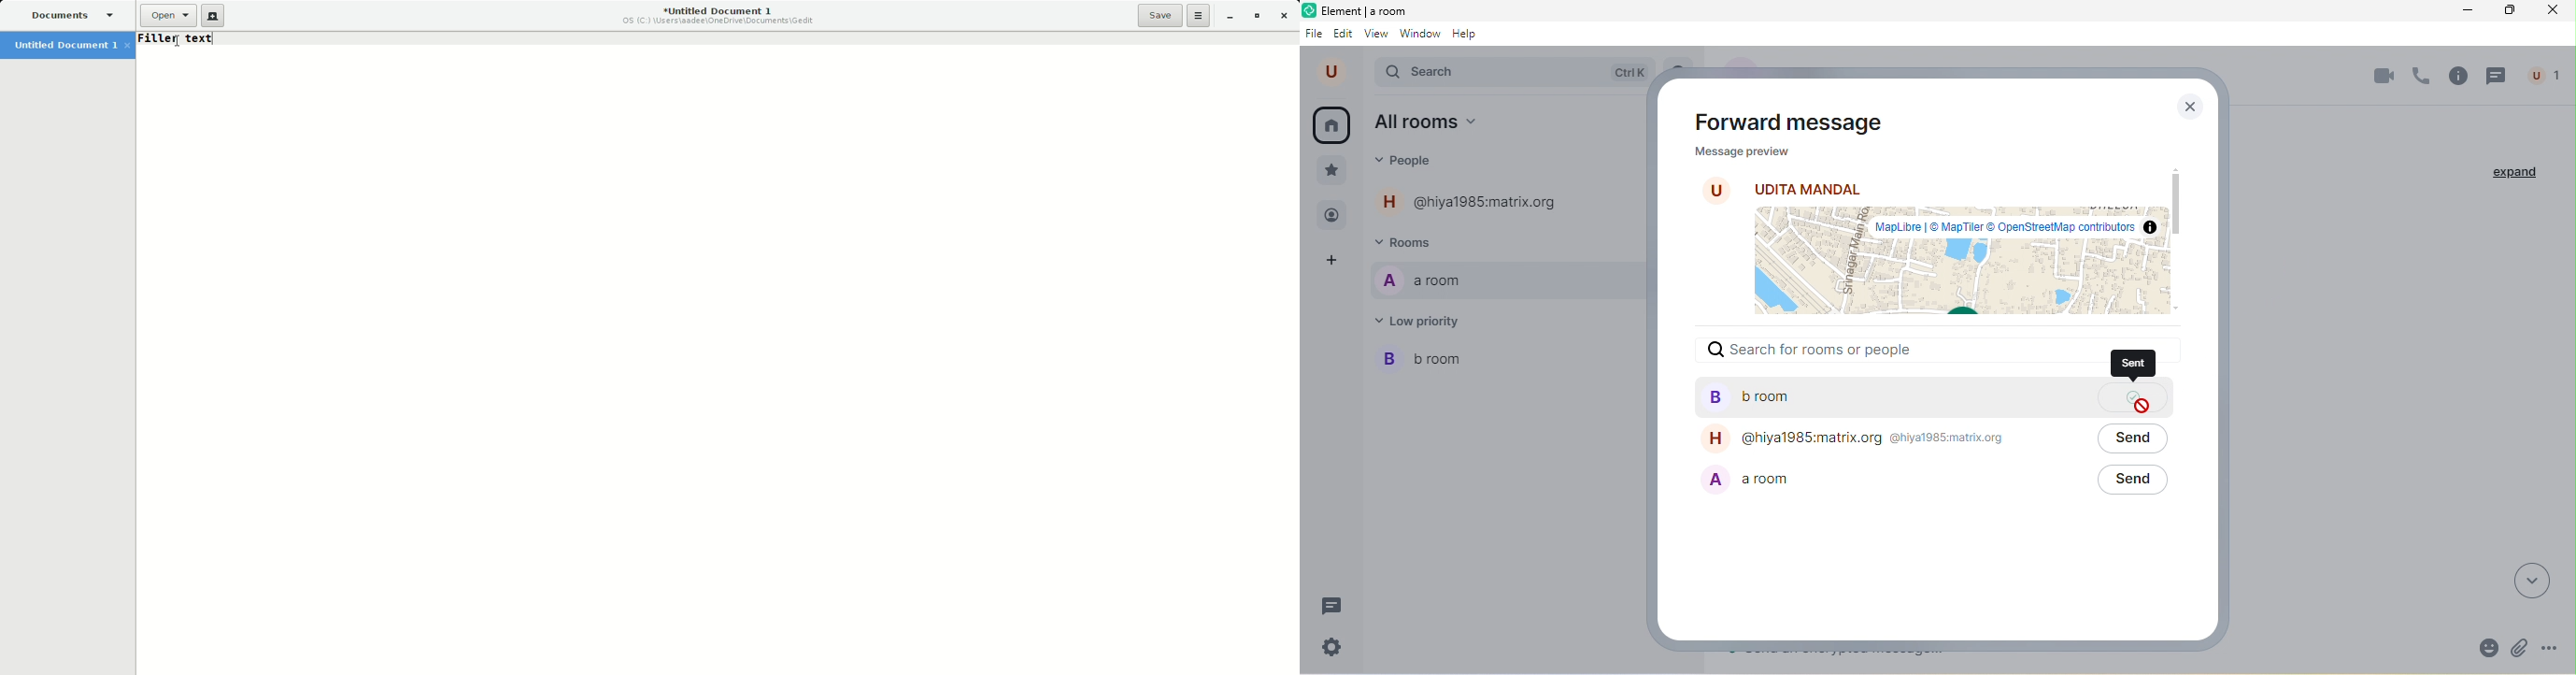 Image resolution: width=2576 pixels, height=700 pixels. Describe the element at coordinates (1893, 350) in the screenshot. I see `search for rooms or people` at that location.